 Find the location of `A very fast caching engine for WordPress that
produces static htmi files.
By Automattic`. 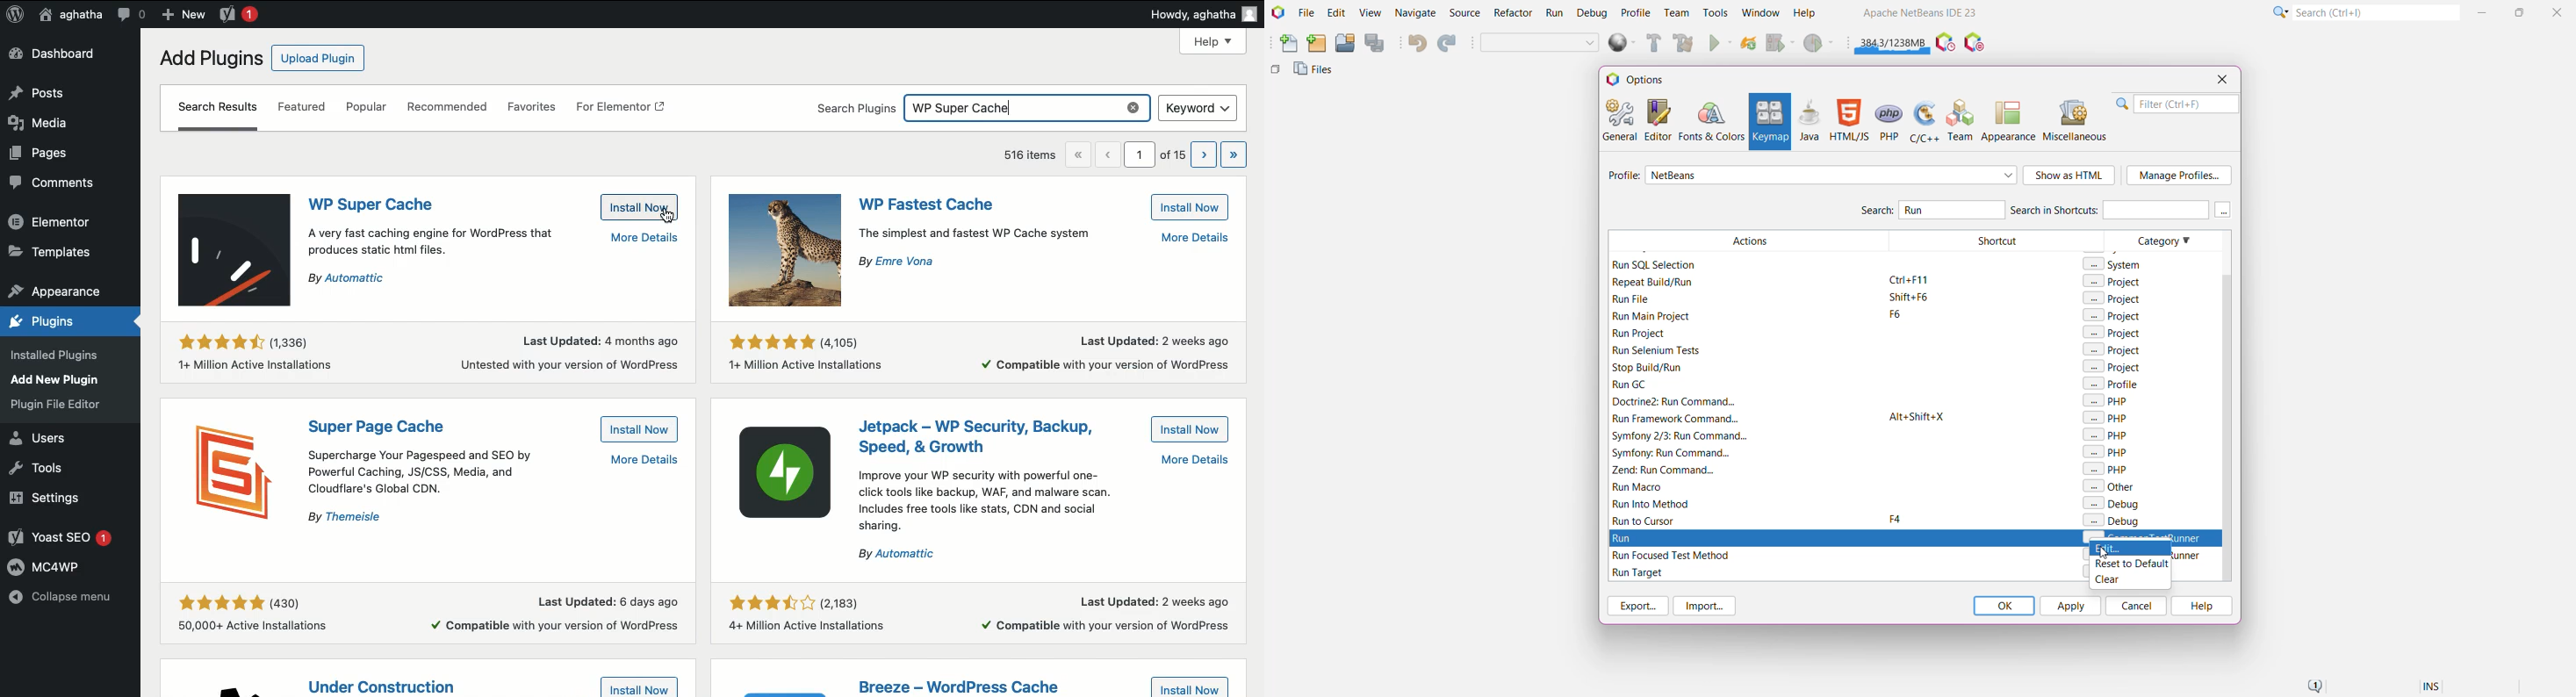

A very fast caching engine for WordPress that
produces static htmi files.
By Automattic is located at coordinates (493, 258).